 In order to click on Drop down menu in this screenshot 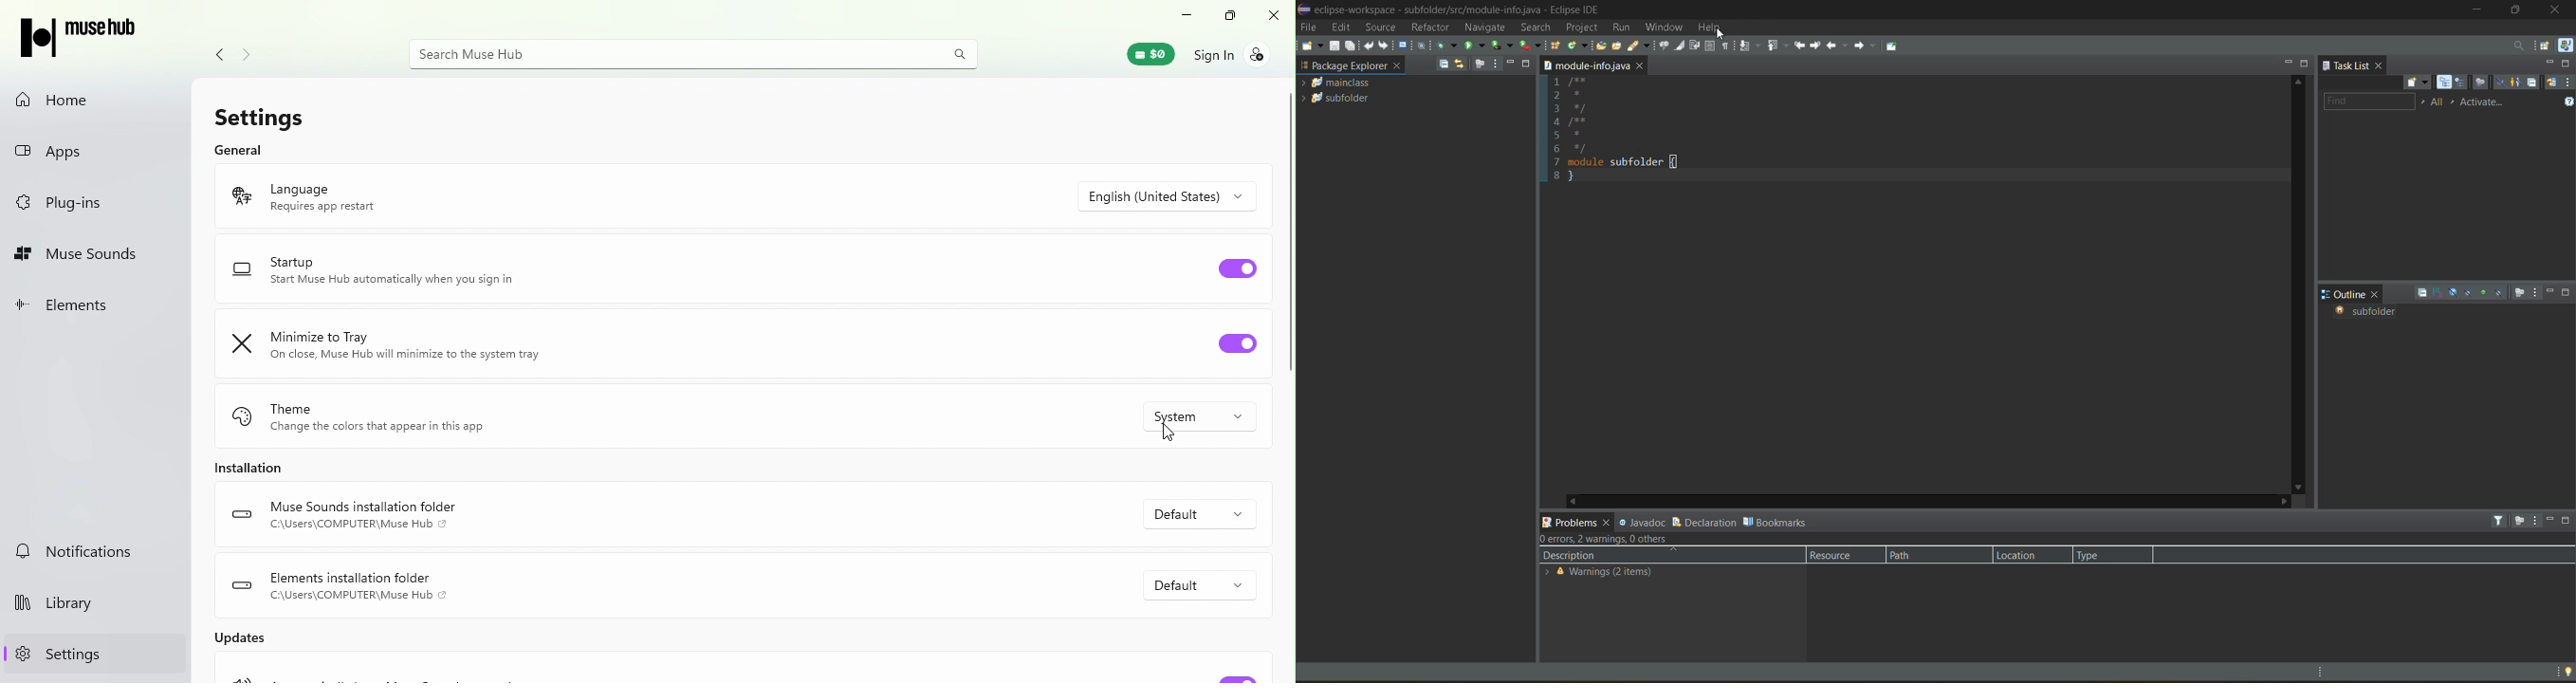, I will do `click(1197, 584)`.